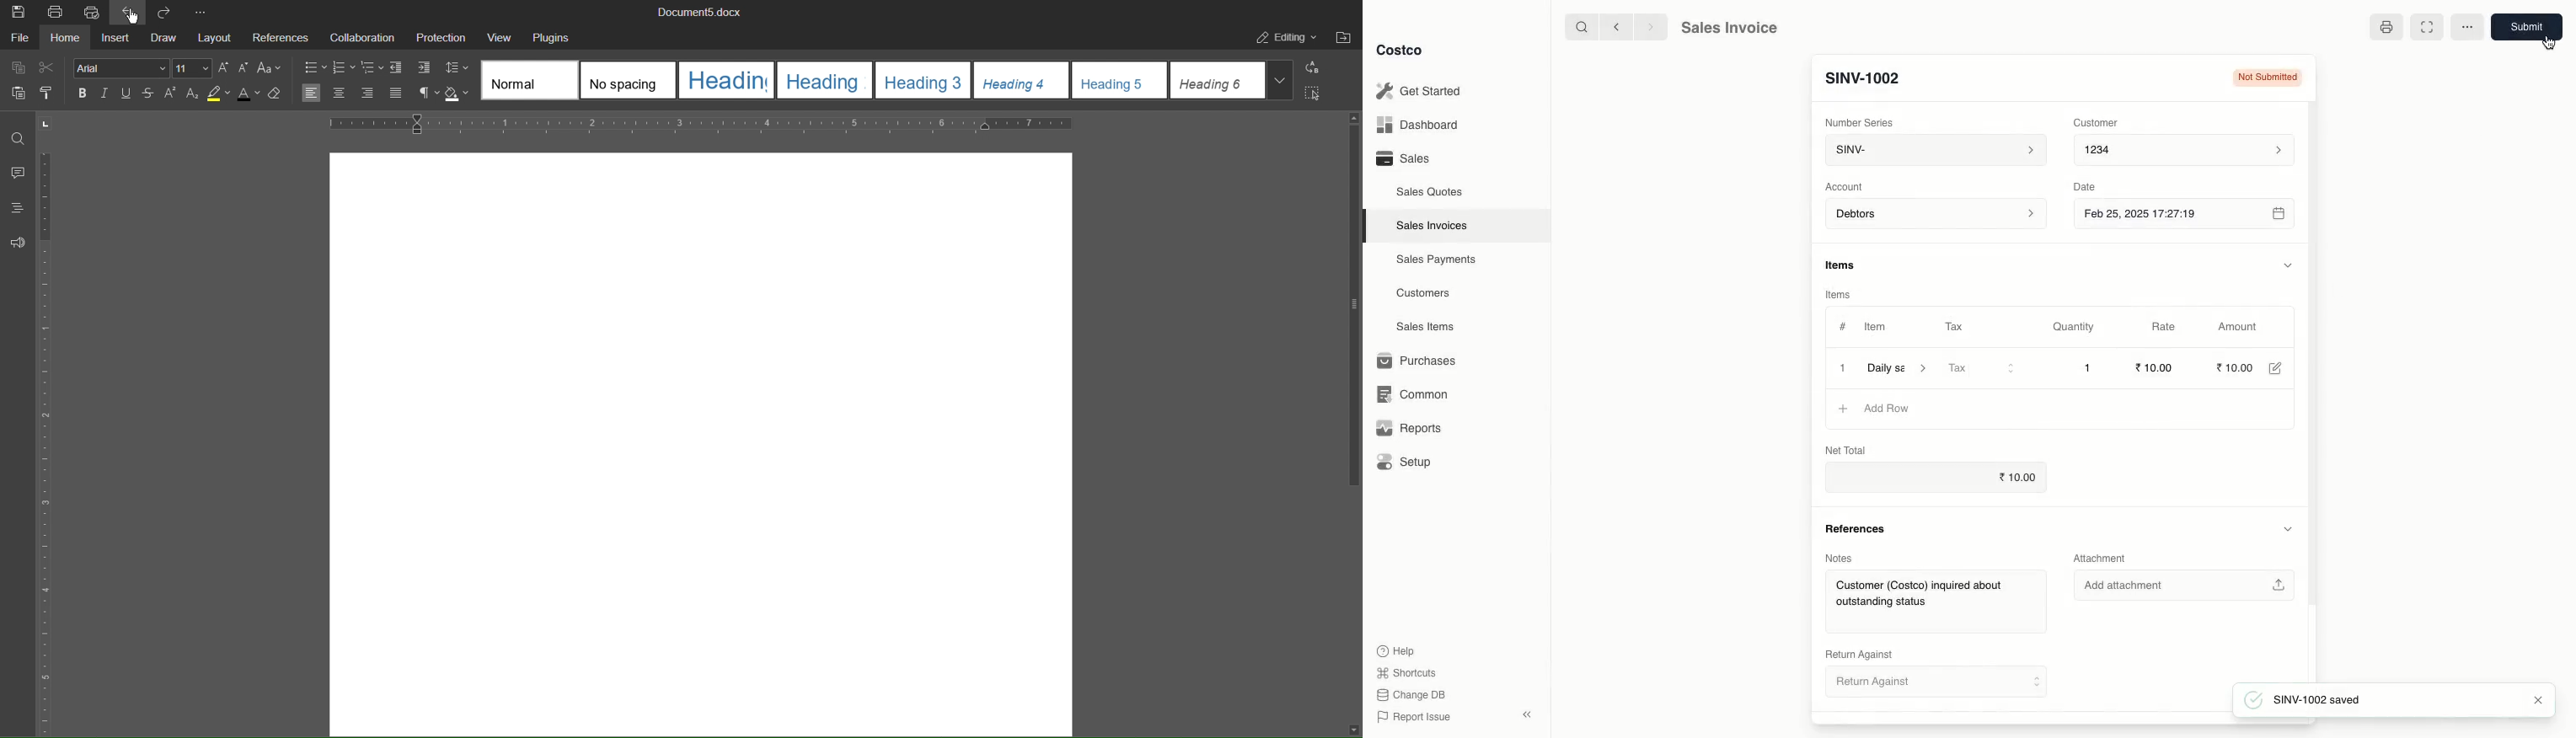 This screenshot has width=2576, height=756. I want to click on Customers, so click(1422, 292).